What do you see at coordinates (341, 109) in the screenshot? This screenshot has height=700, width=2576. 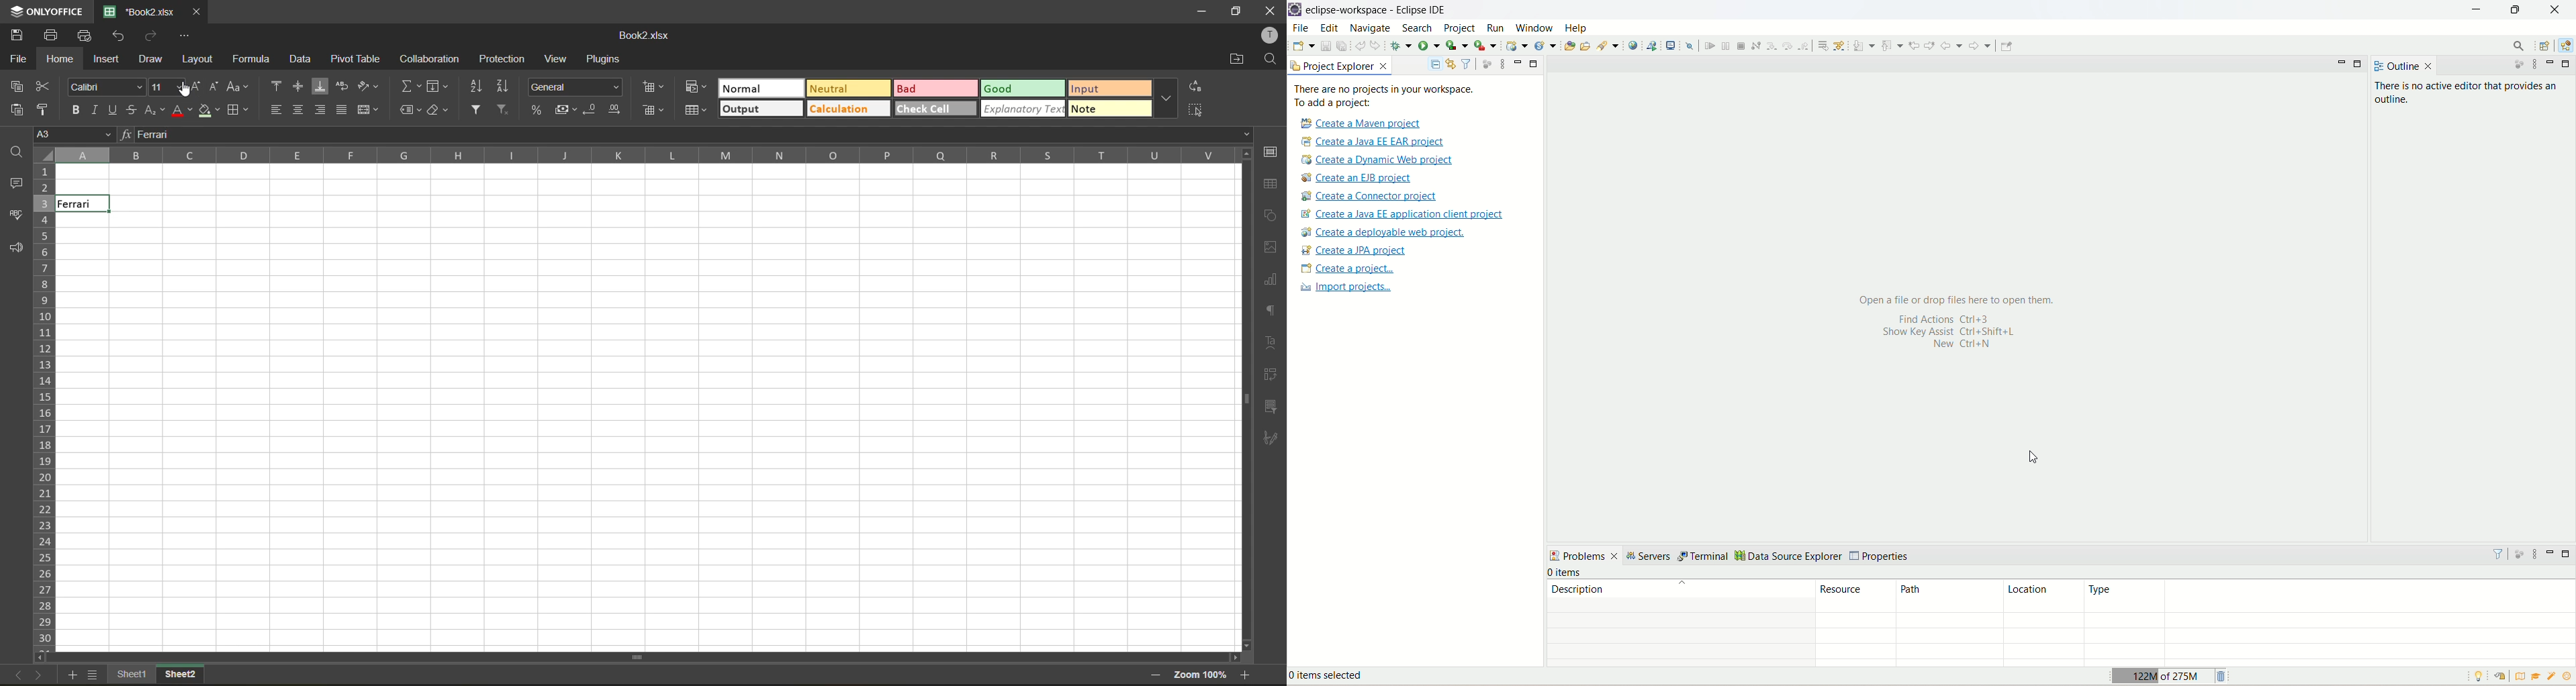 I see `justified` at bounding box center [341, 109].